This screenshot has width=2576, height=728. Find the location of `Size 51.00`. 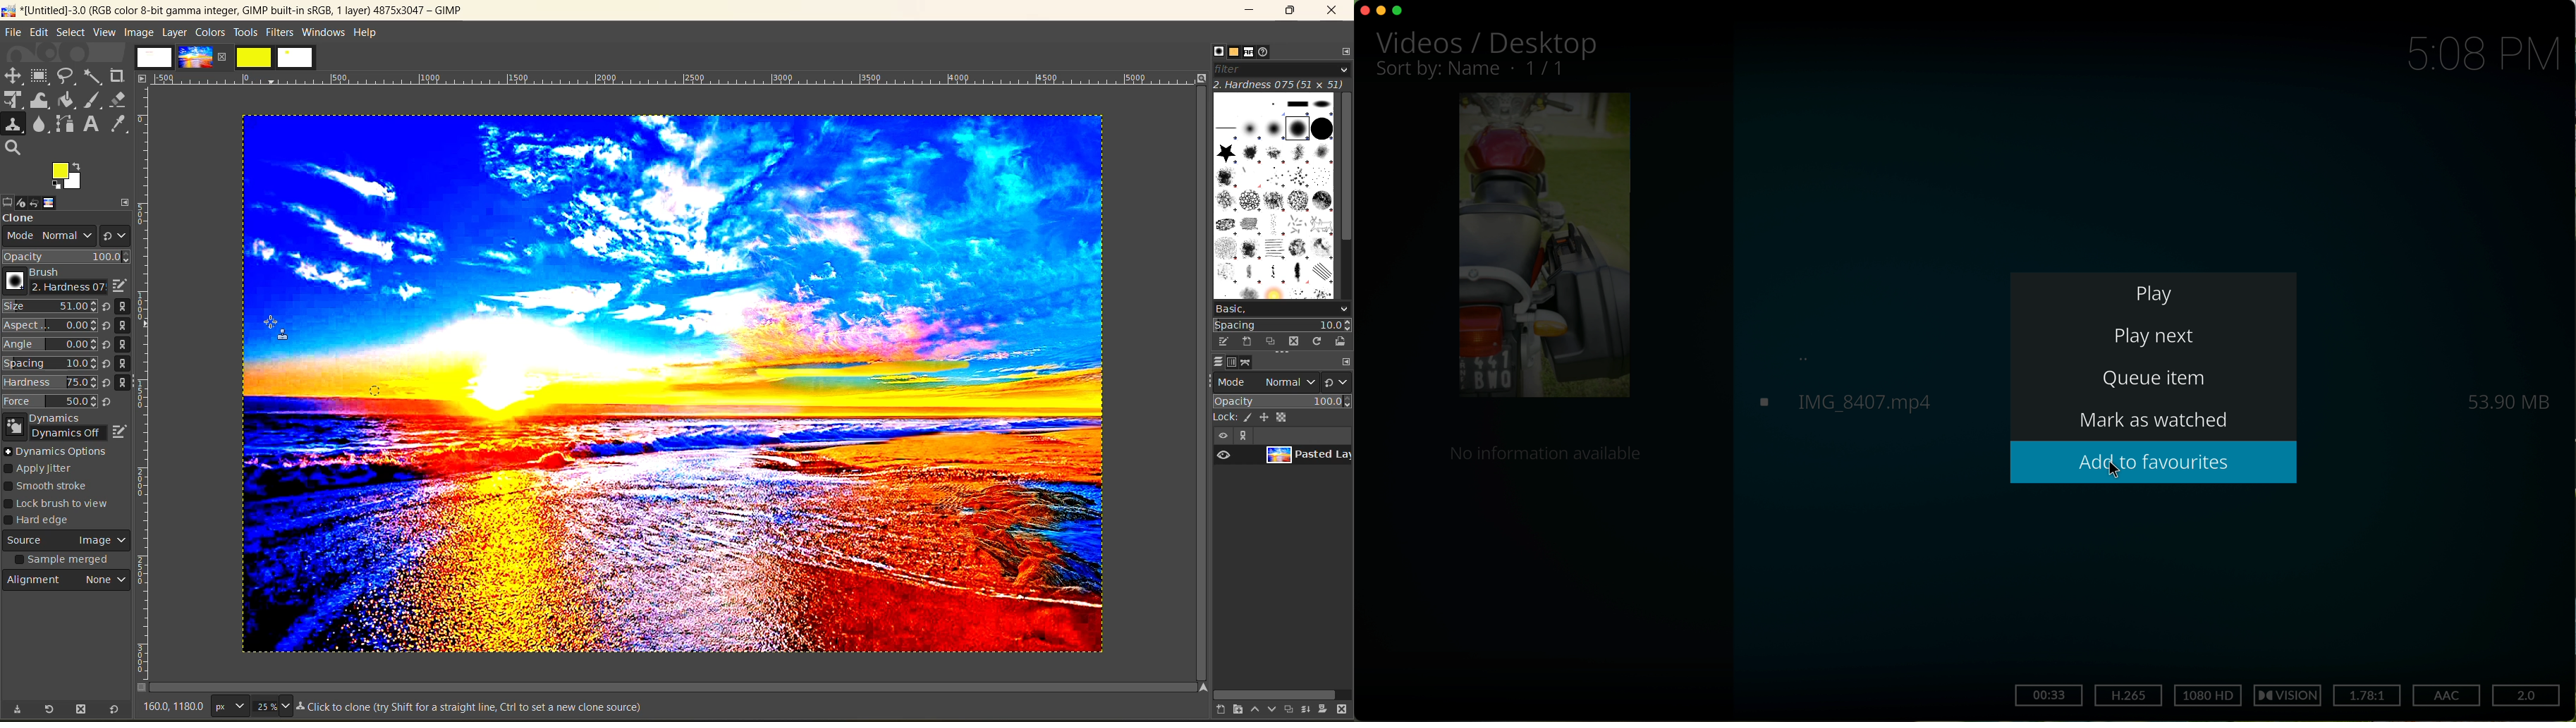

Size 51.00 is located at coordinates (48, 307).